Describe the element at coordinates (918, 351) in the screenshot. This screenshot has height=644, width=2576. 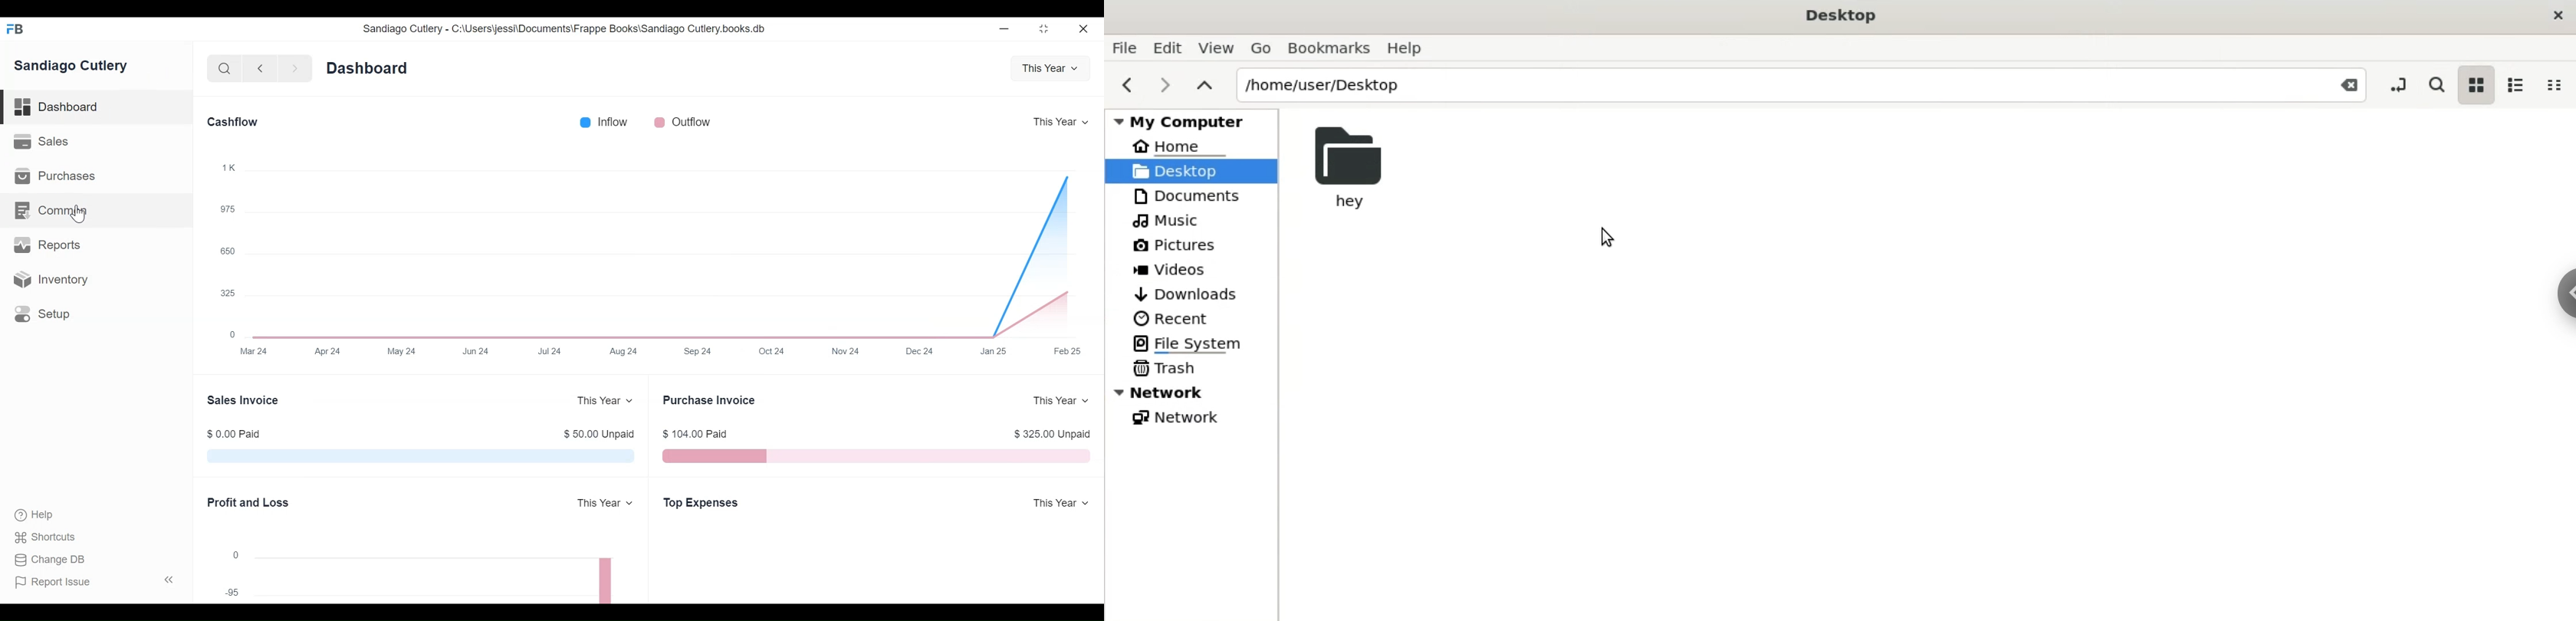
I see `Dec 24` at that location.